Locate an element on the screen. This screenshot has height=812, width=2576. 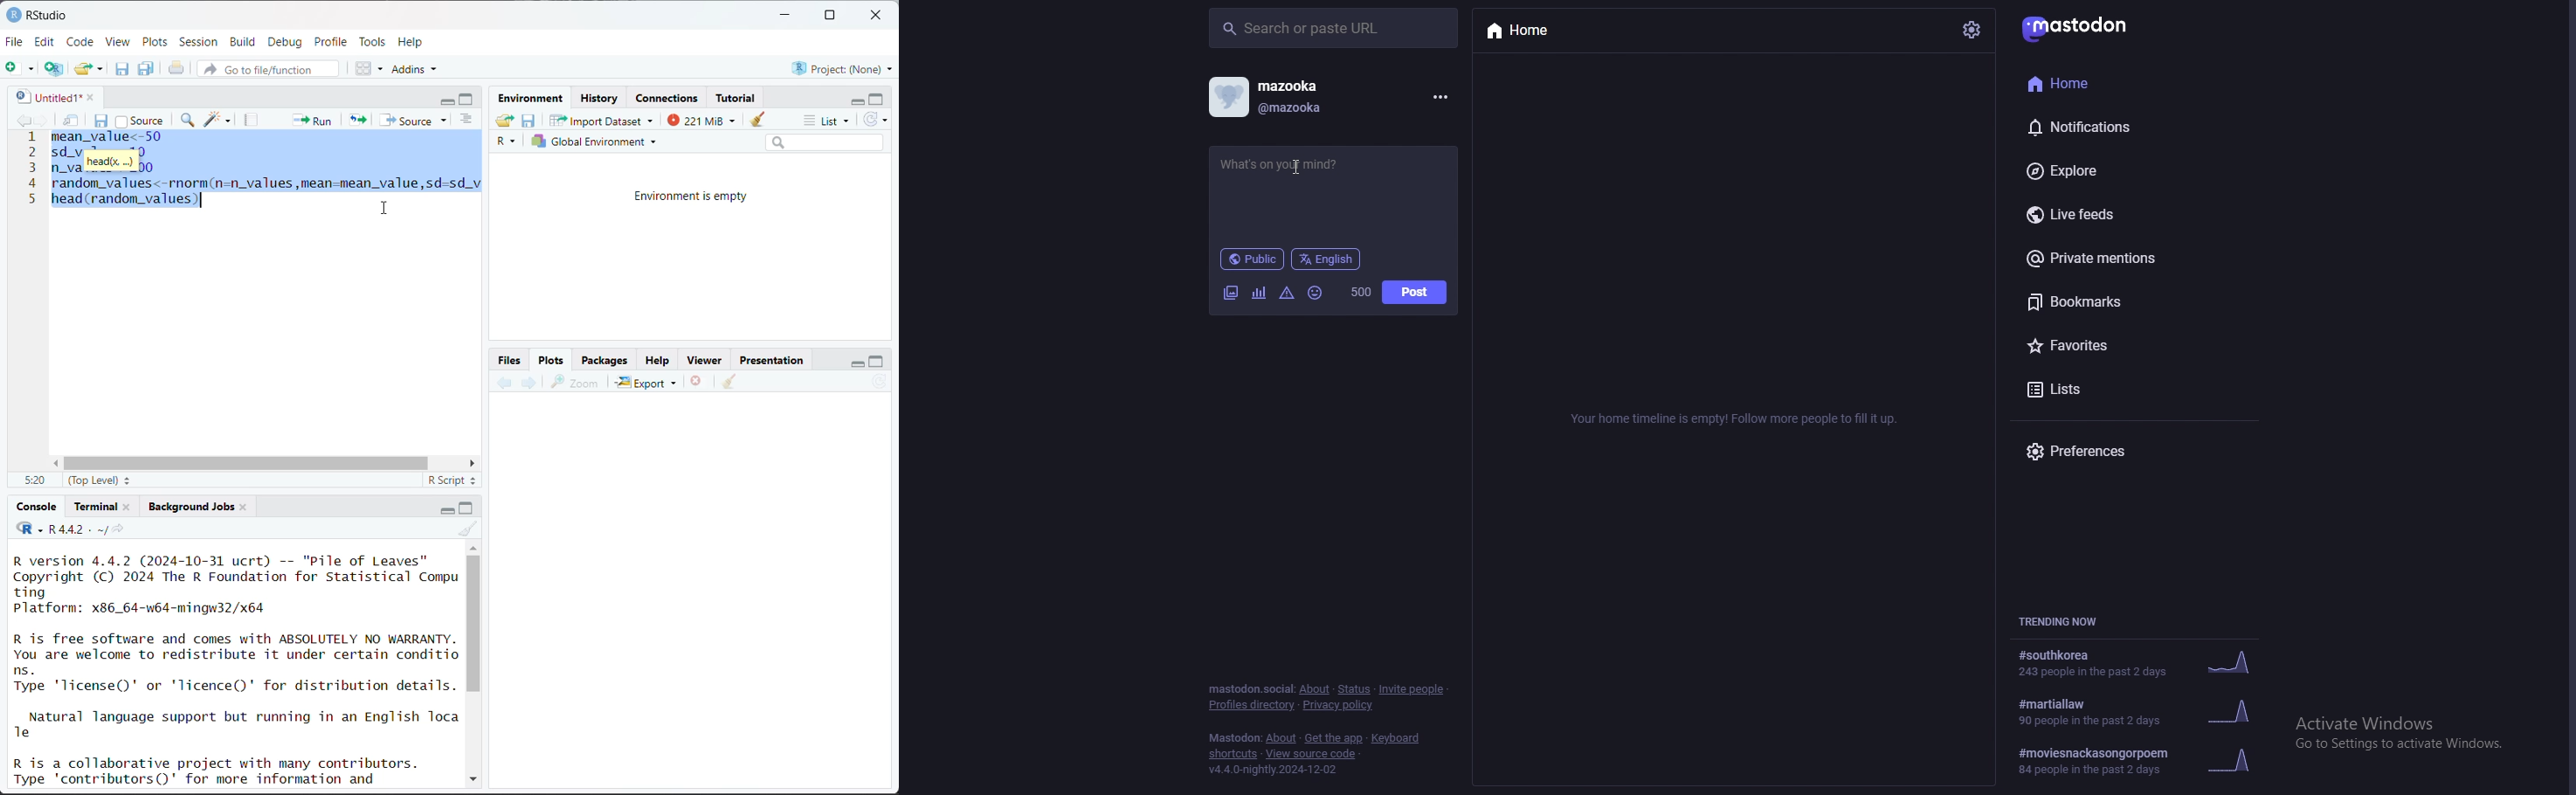
Code is located at coordinates (82, 40).